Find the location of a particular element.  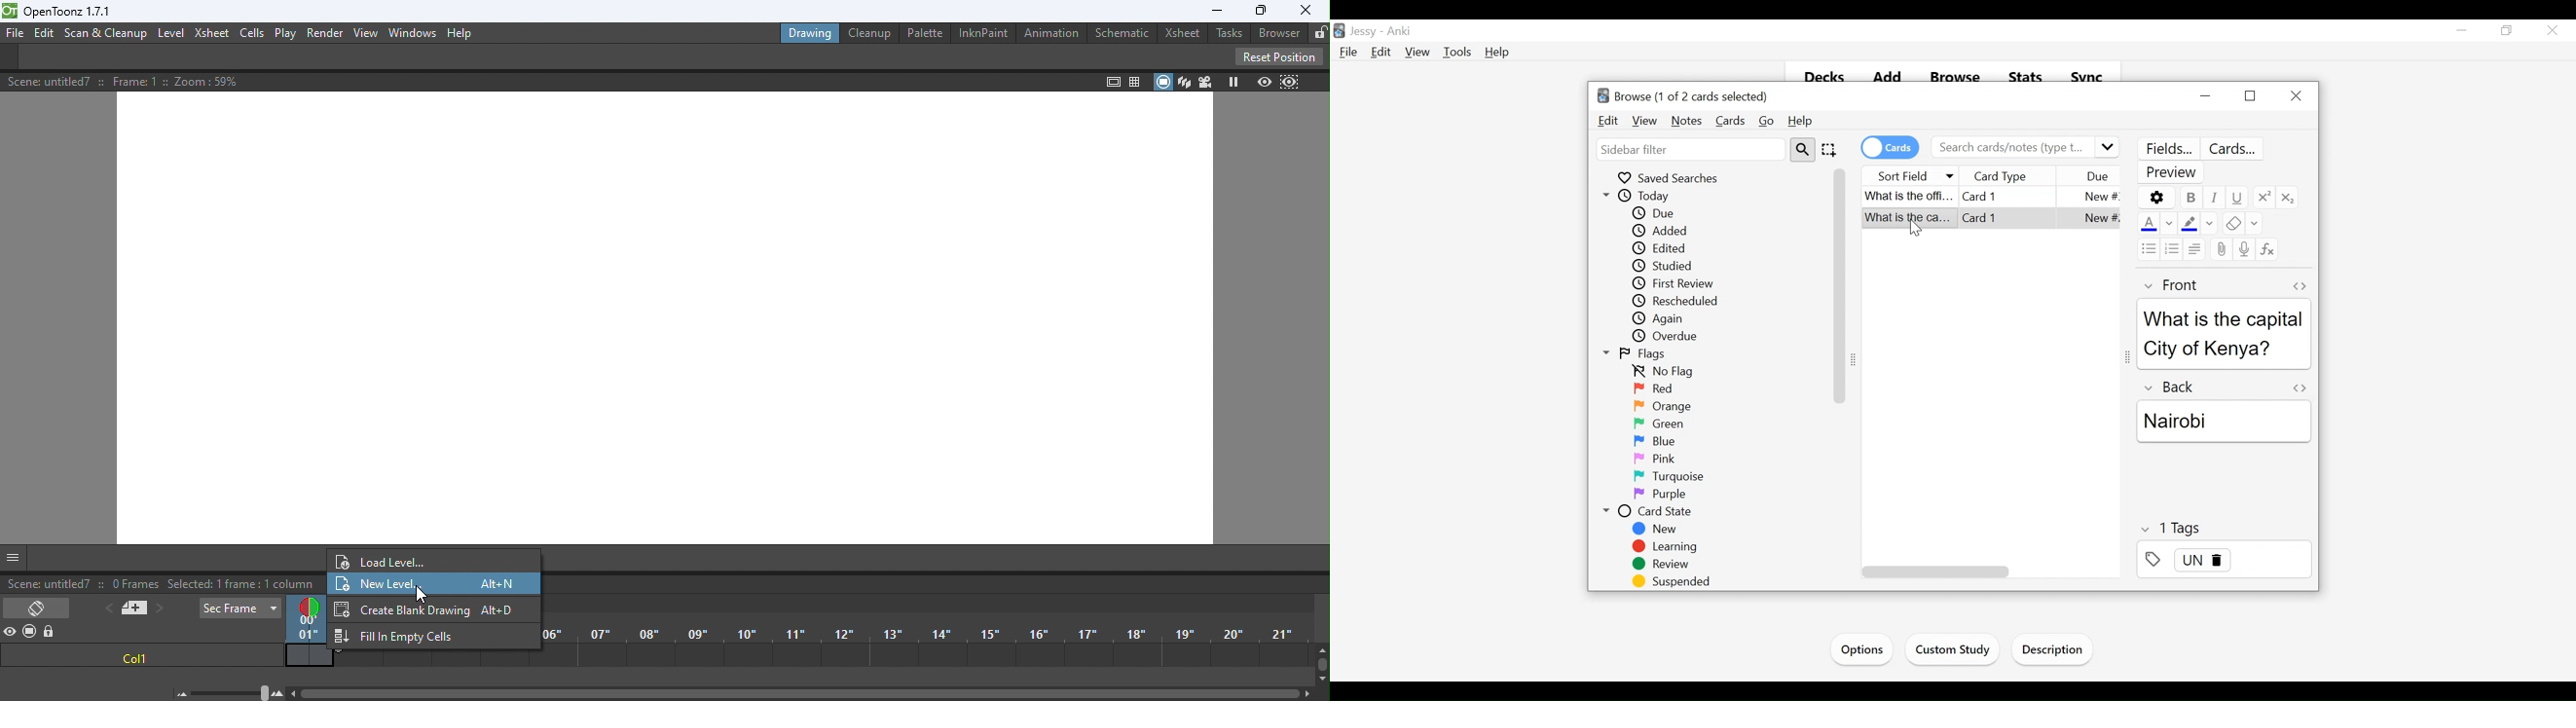

learning is located at coordinates (1666, 547).